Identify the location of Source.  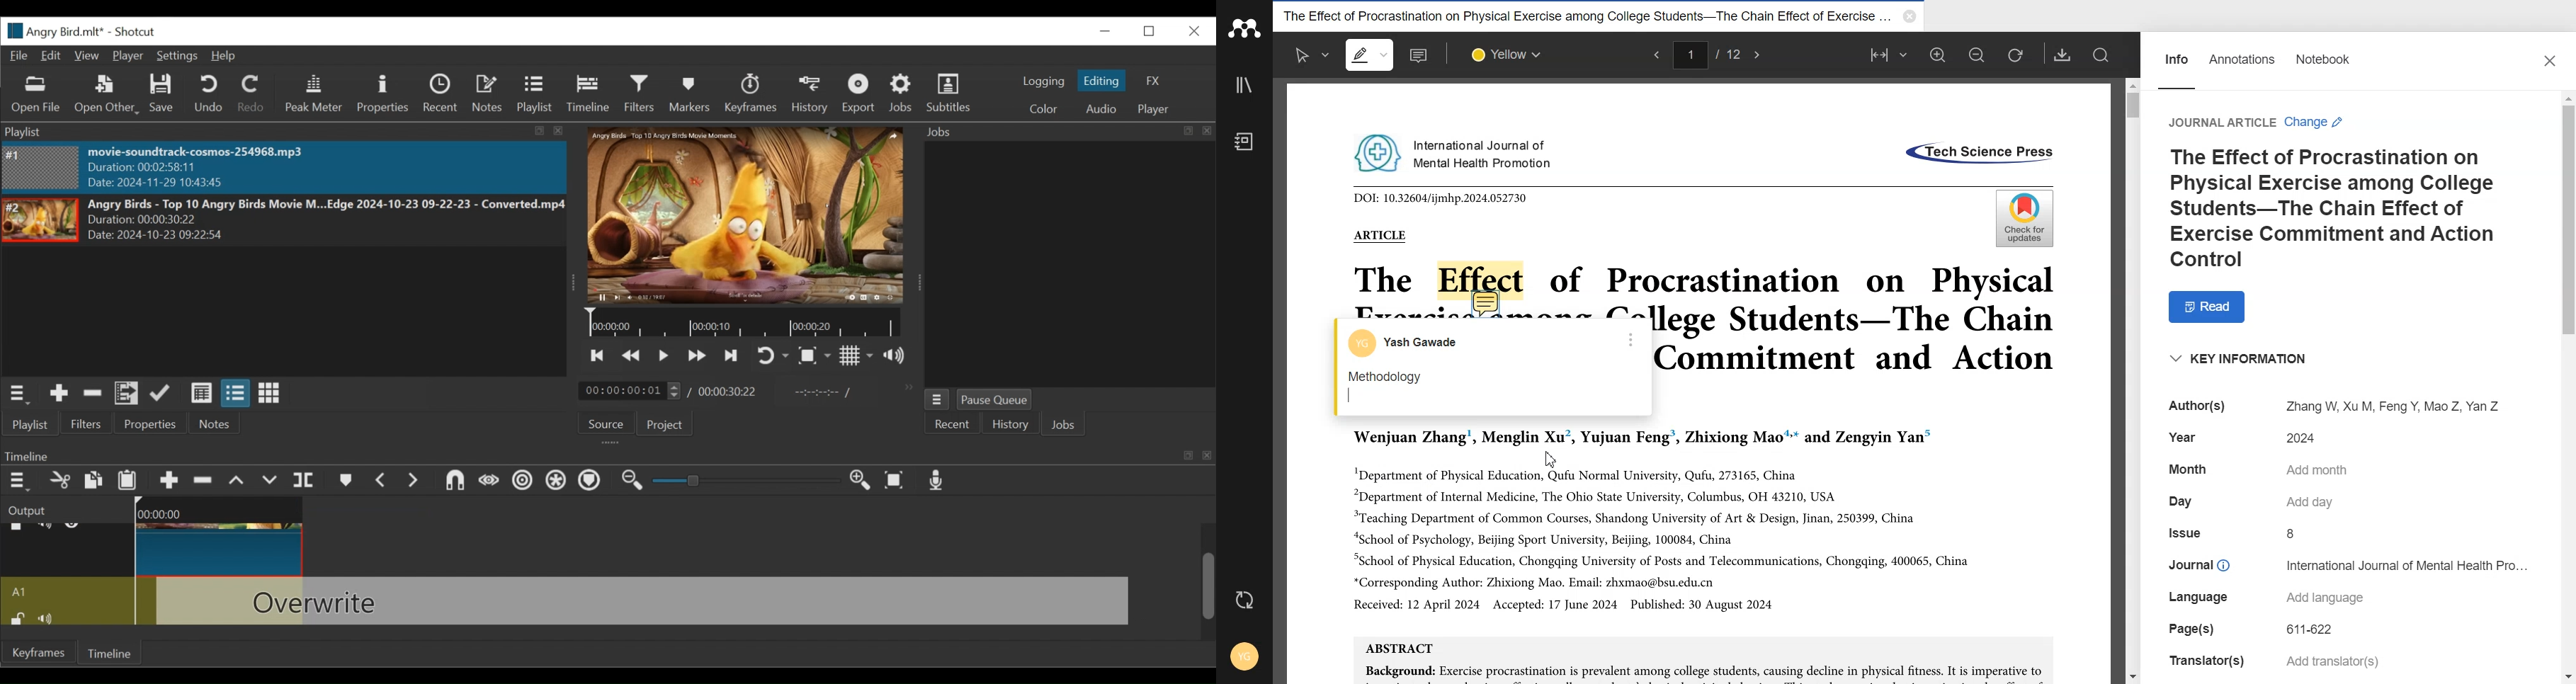
(607, 424).